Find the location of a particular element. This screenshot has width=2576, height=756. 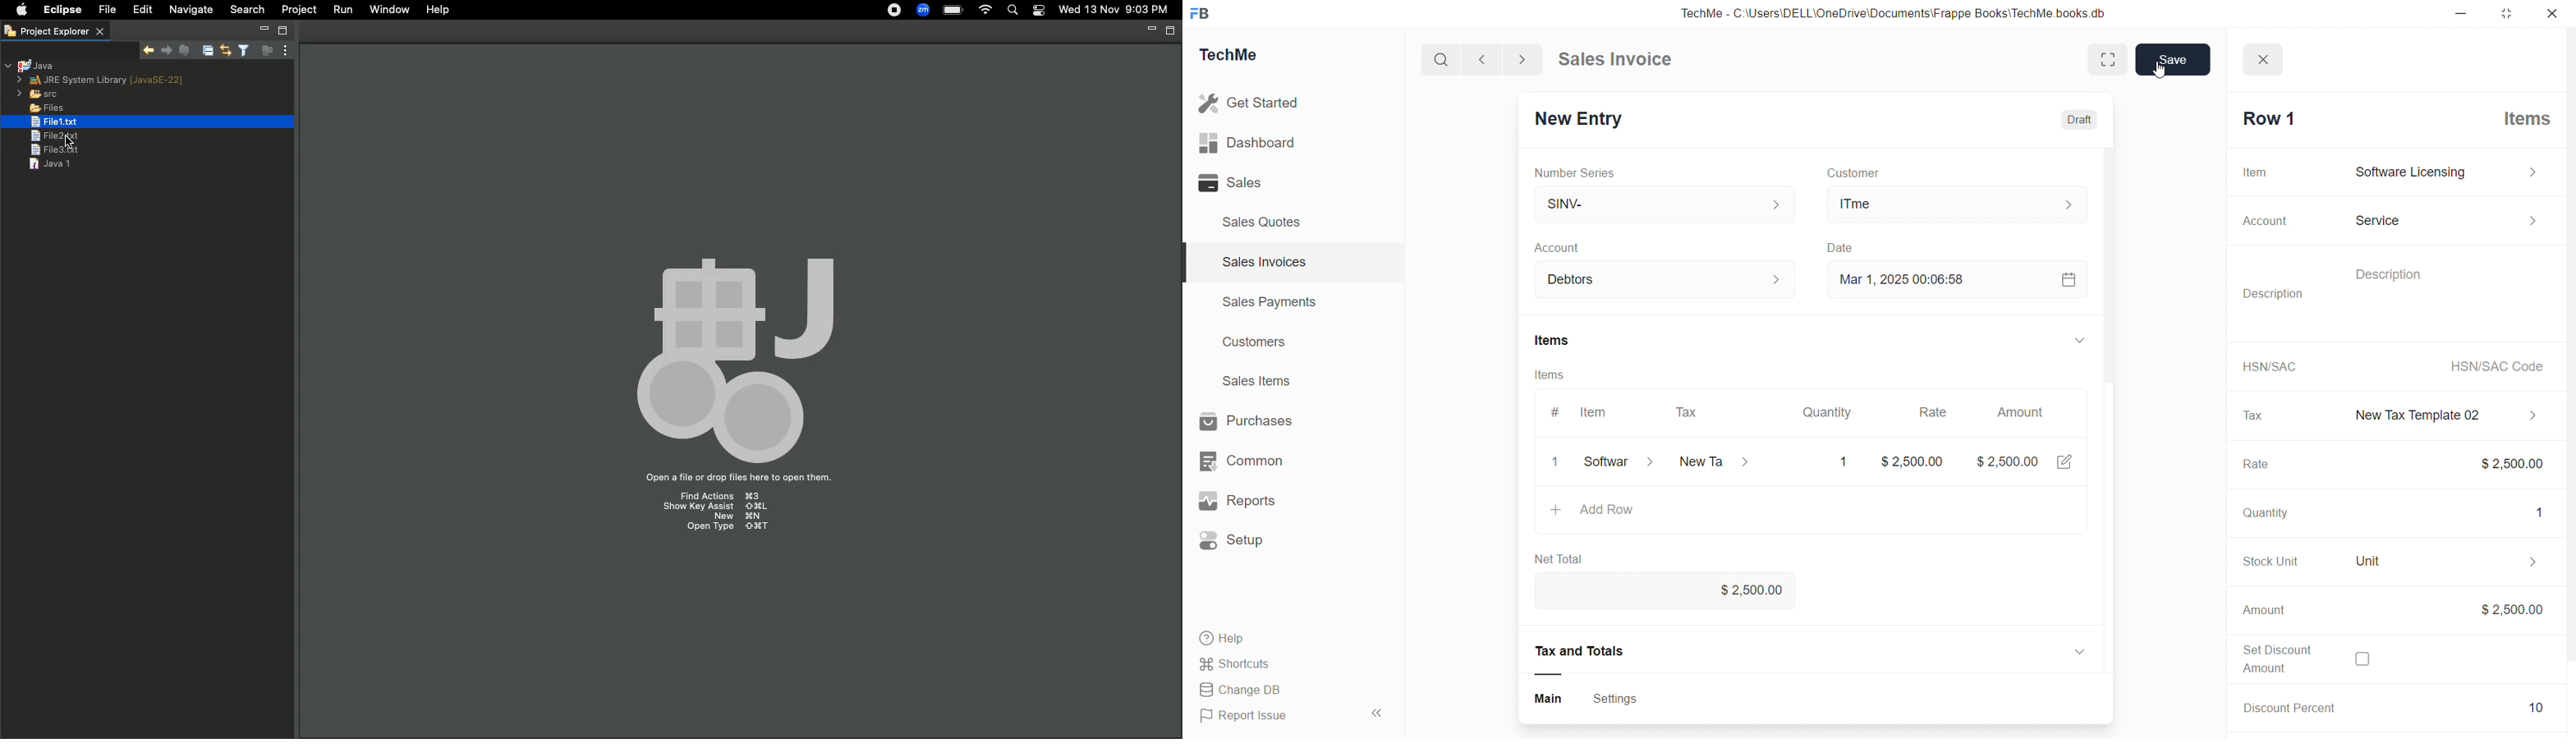

B& Change DB is located at coordinates (1246, 691).